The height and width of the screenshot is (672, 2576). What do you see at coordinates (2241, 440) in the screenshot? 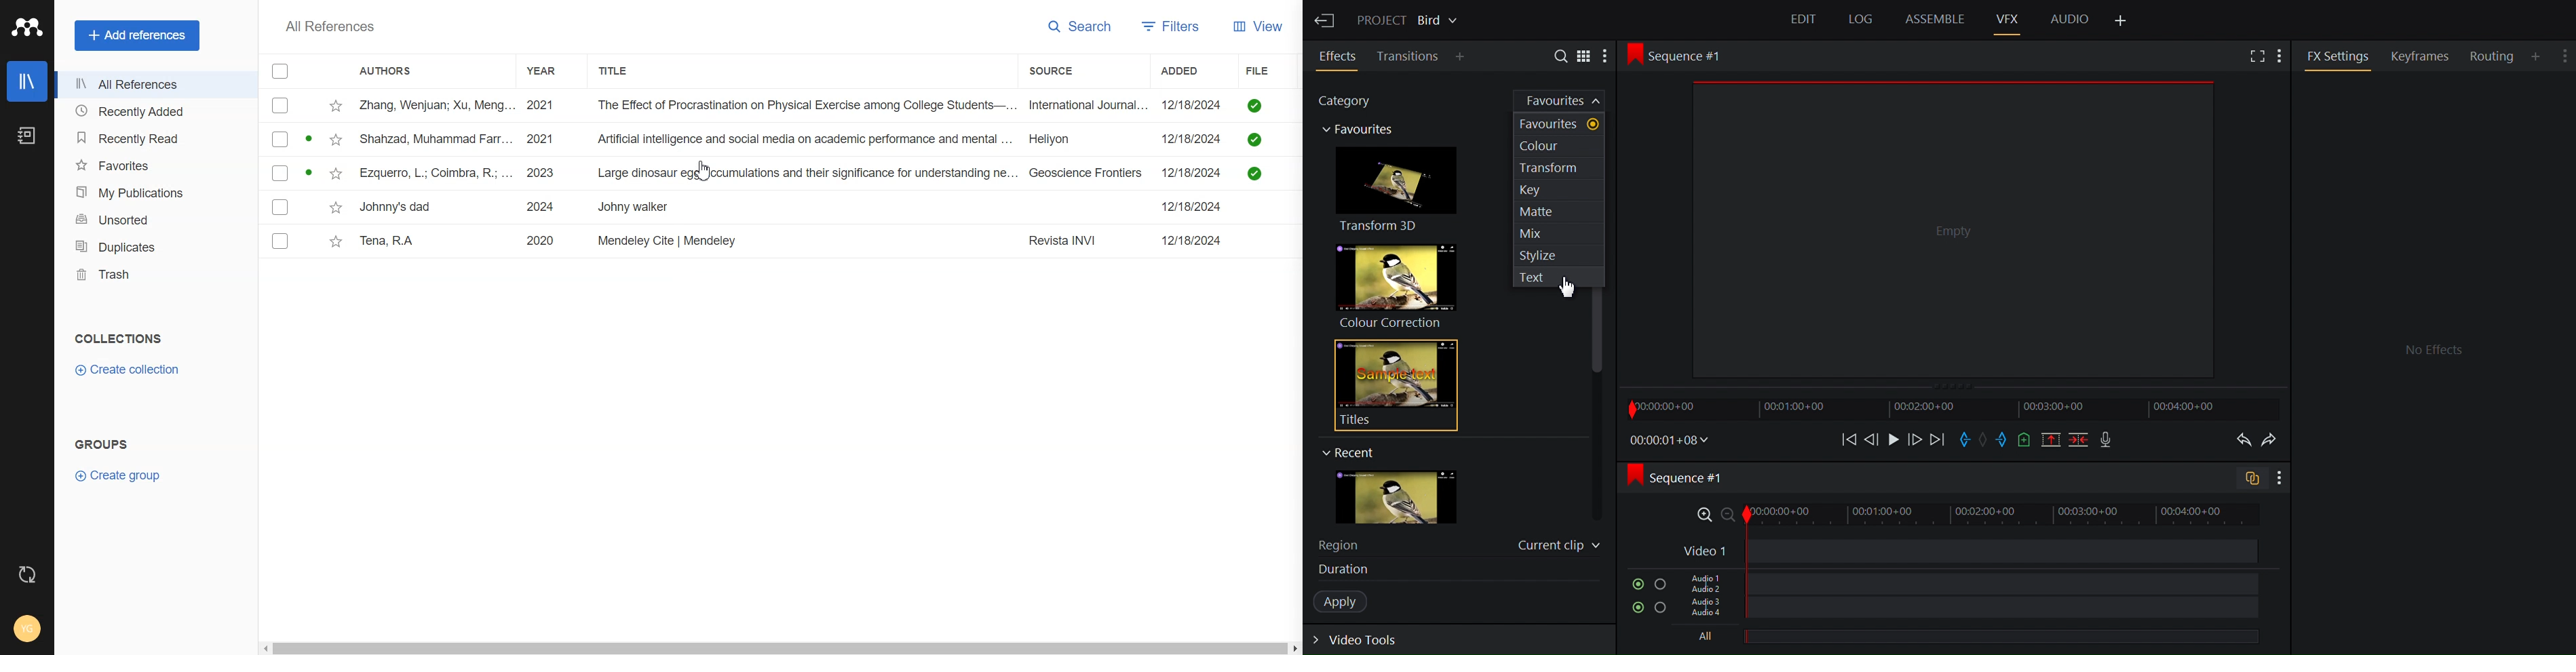
I see `Undo` at bounding box center [2241, 440].